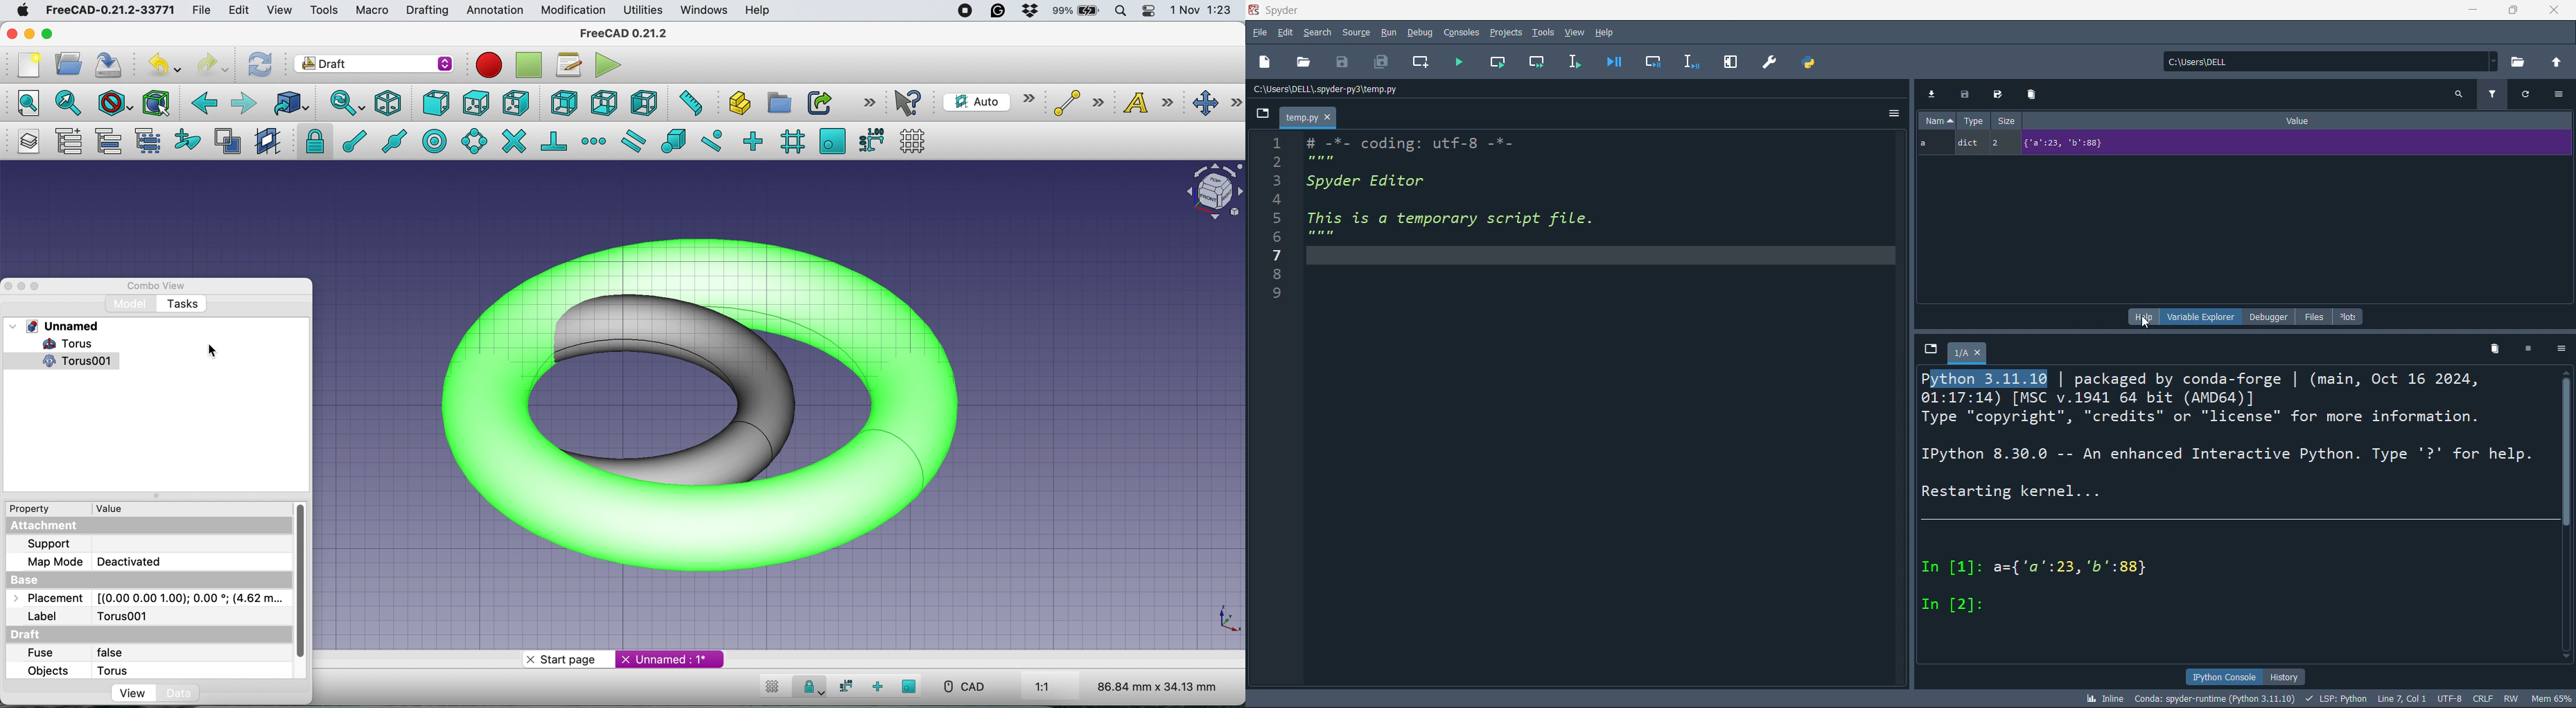 This screenshot has width=2576, height=728. Describe the element at coordinates (917, 141) in the screenshot. I see `toggle grid` at that location.